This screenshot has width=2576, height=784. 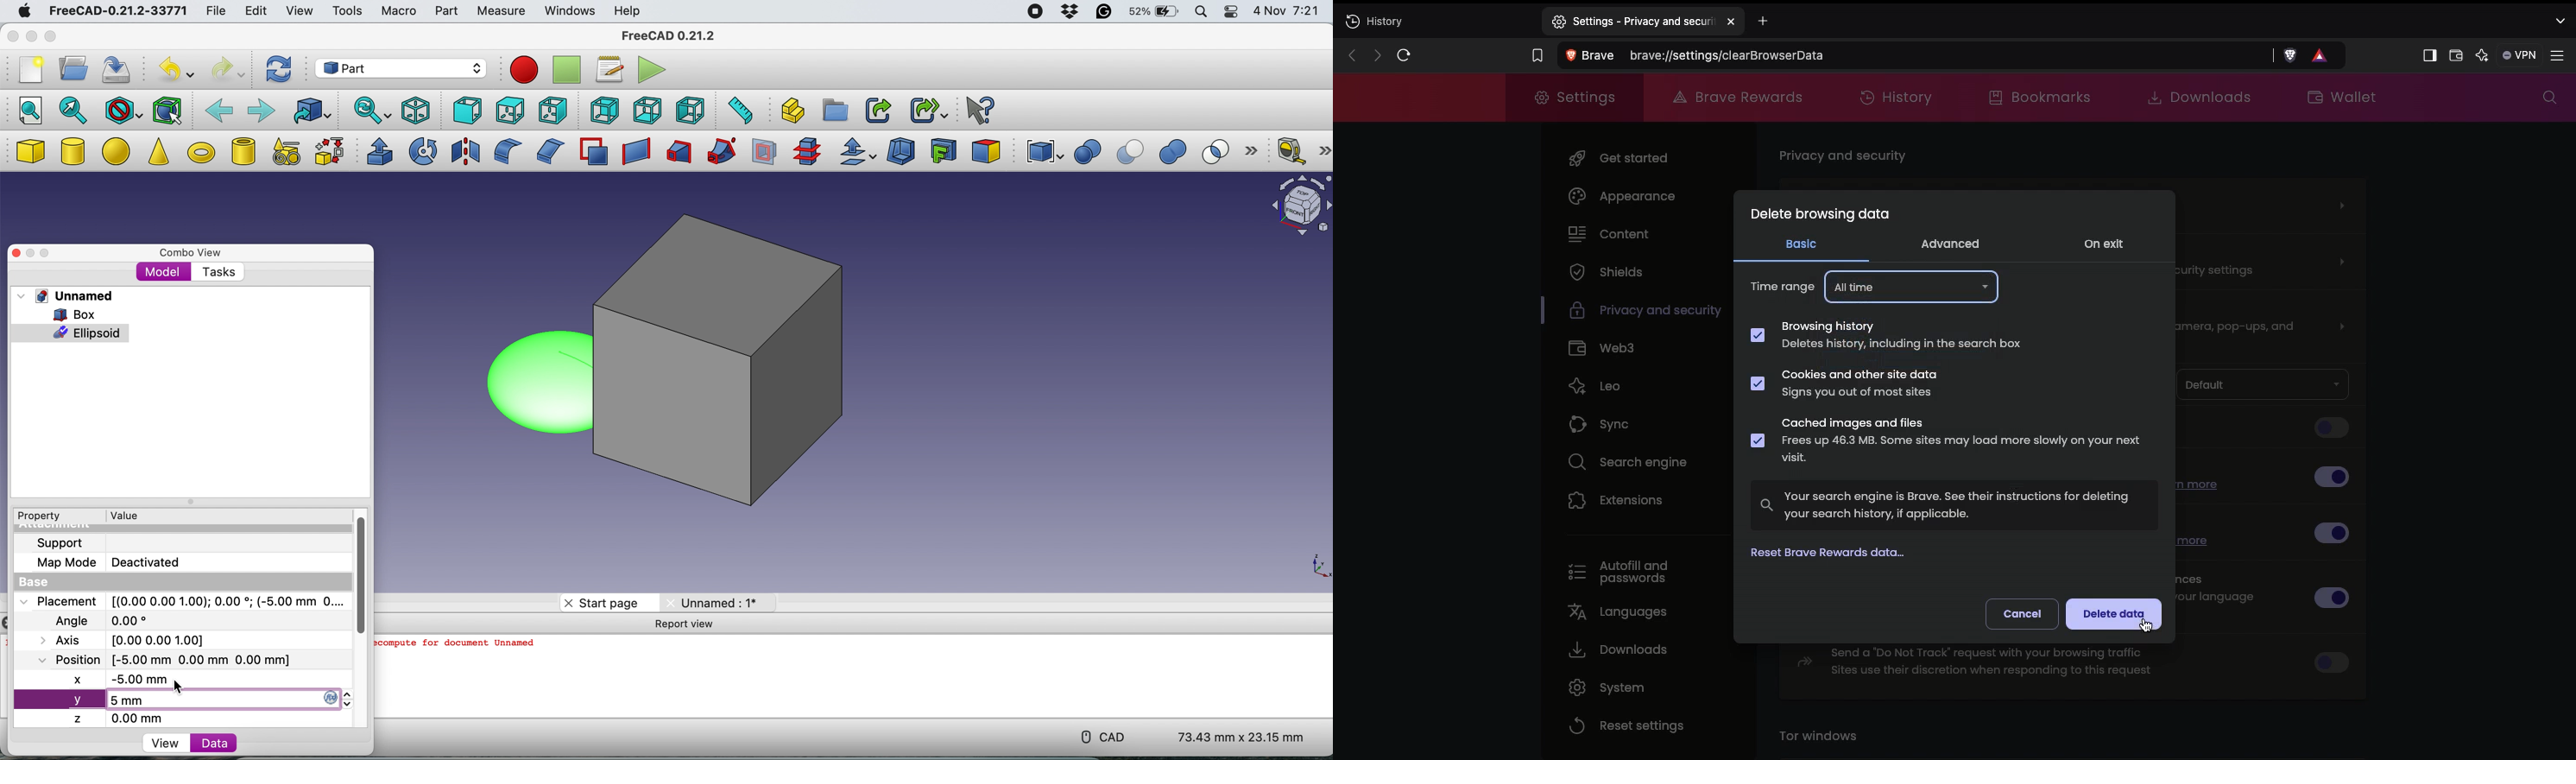 What do you see at coordinates (626, 10) in the screenshot?
I see `help` at bounding box center [626, 10].